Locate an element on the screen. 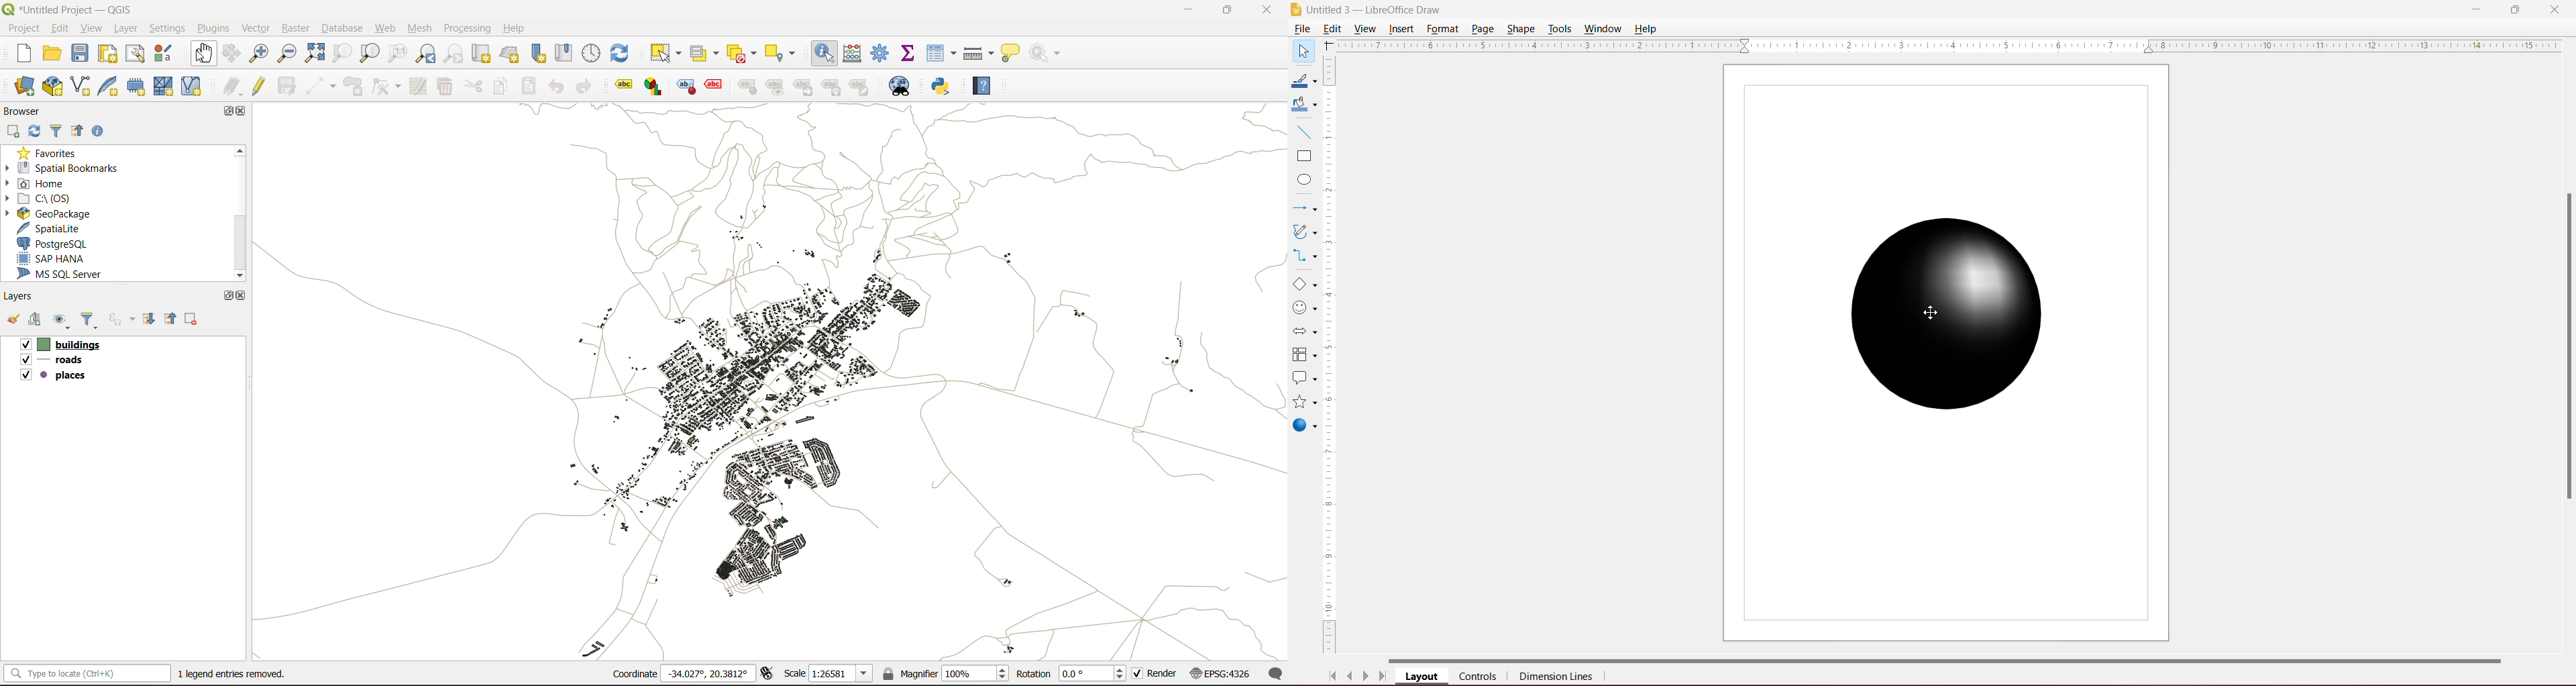 Image resolution: width=2576 pixels, height=700 pixels. Scroll to next page is located at coordinates (1366, 678).